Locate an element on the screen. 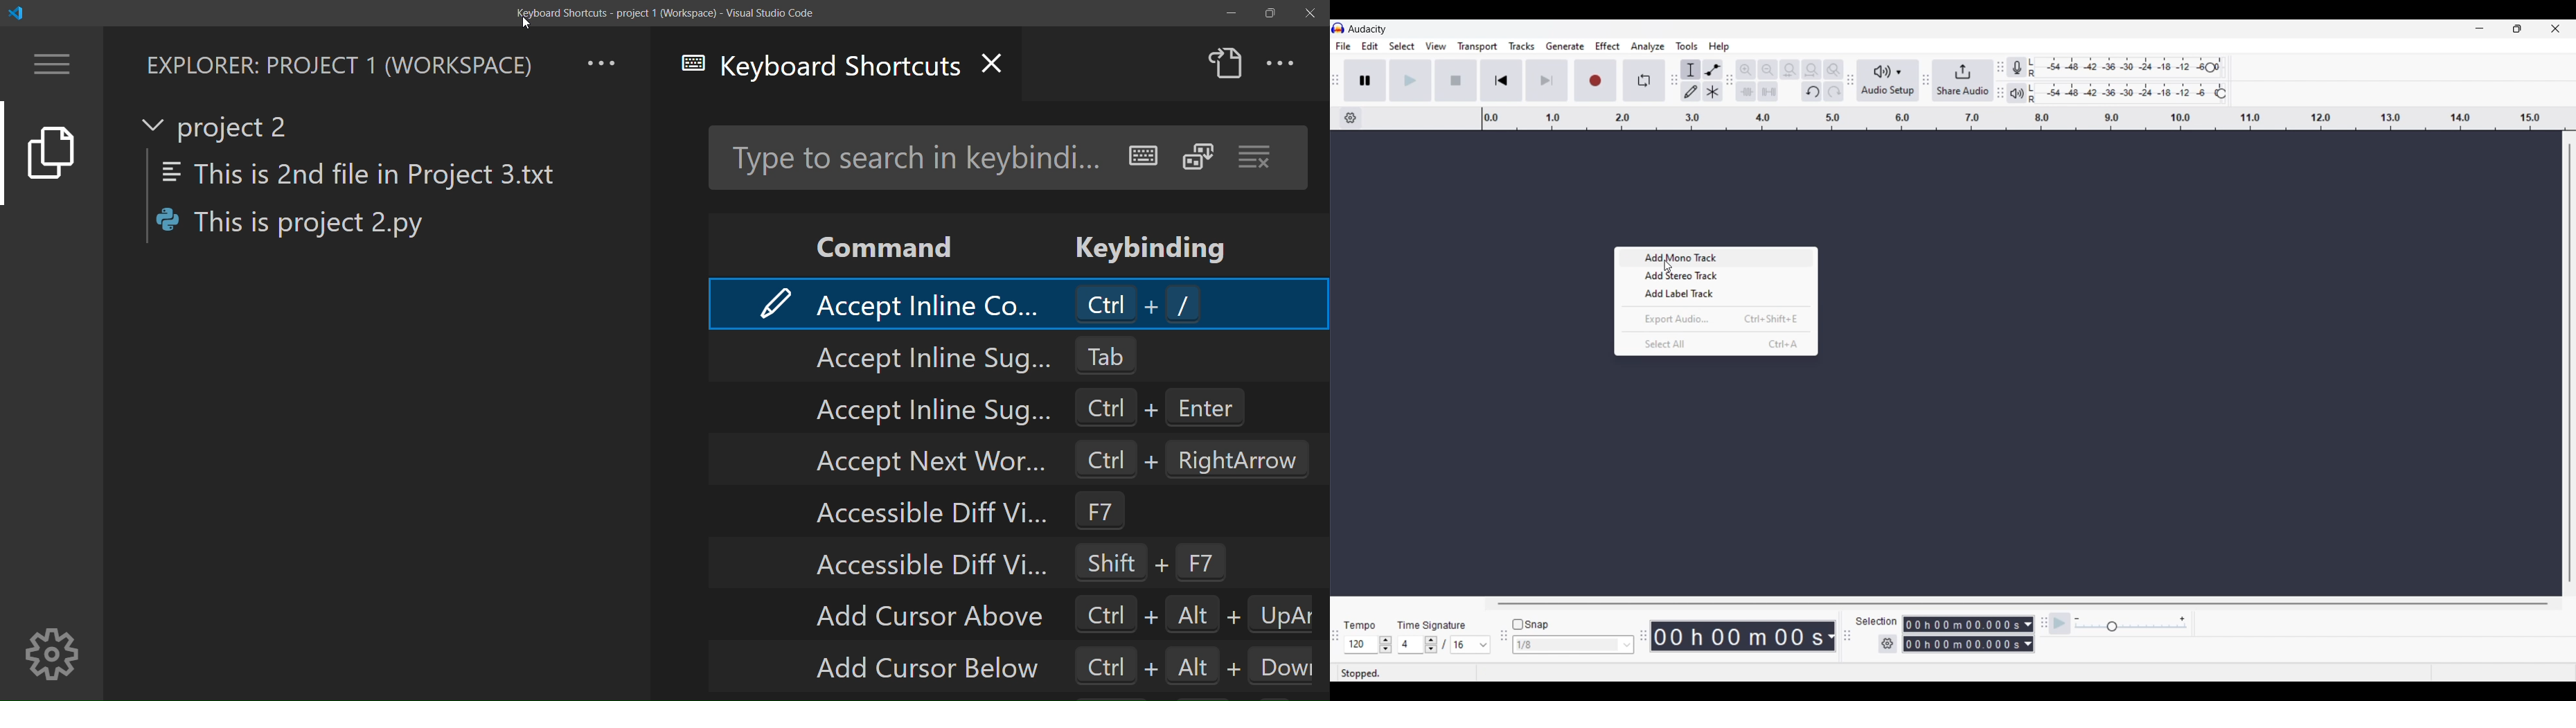 This screenshot has width=2576, height=728. Play/Play once is located at coordinates (1410, 80).